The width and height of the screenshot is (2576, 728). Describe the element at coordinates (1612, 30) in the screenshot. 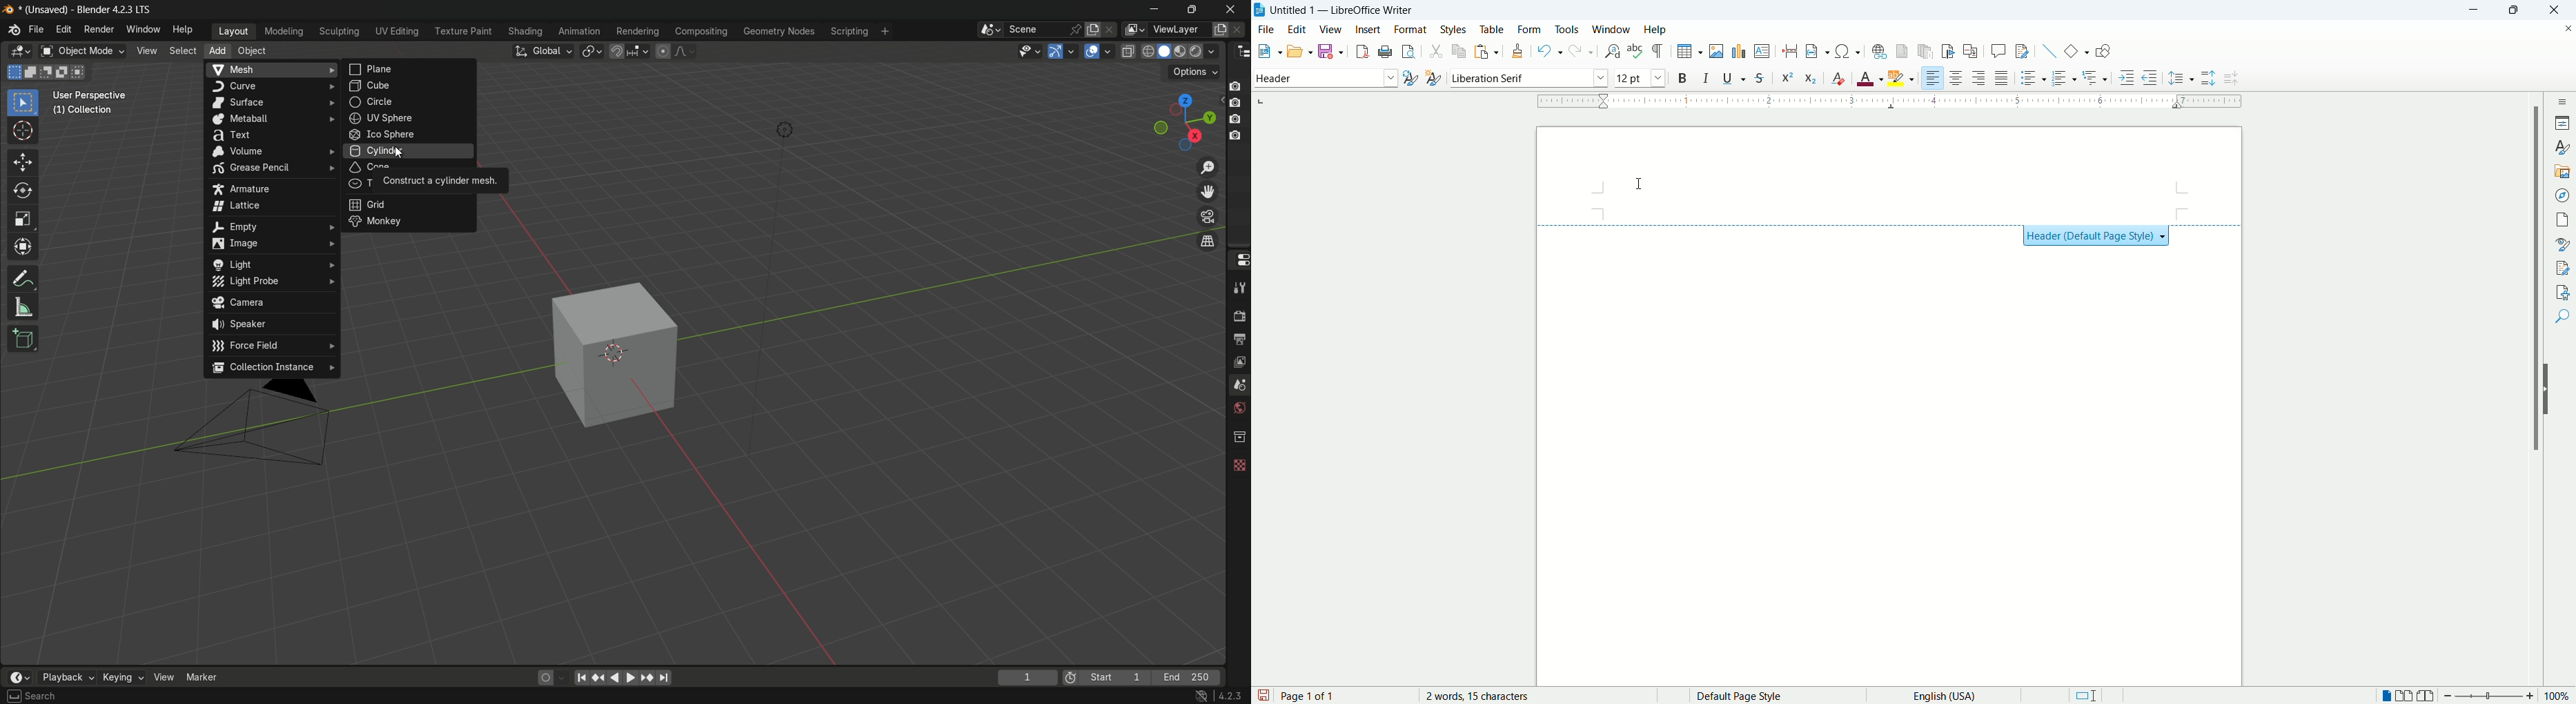

I see `window` at that location.